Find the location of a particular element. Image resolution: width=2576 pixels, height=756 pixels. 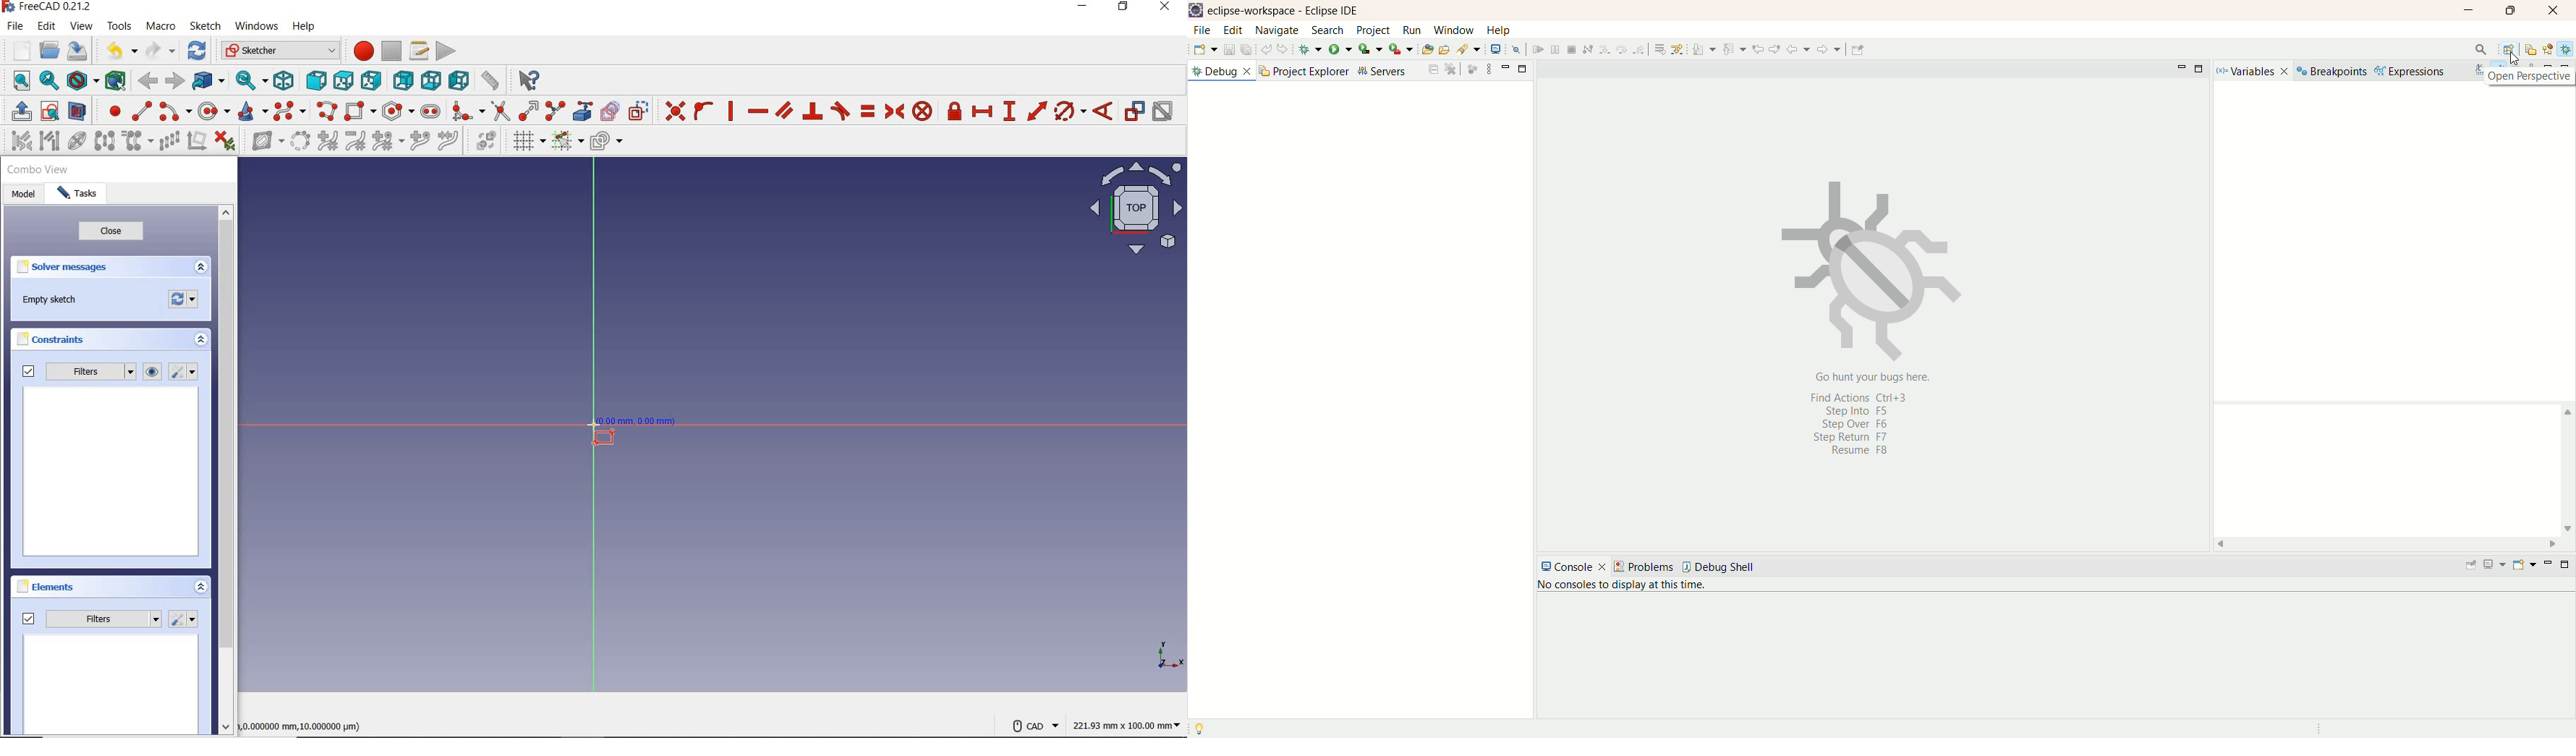

stop macro recording is located at coordinates (392, 52).